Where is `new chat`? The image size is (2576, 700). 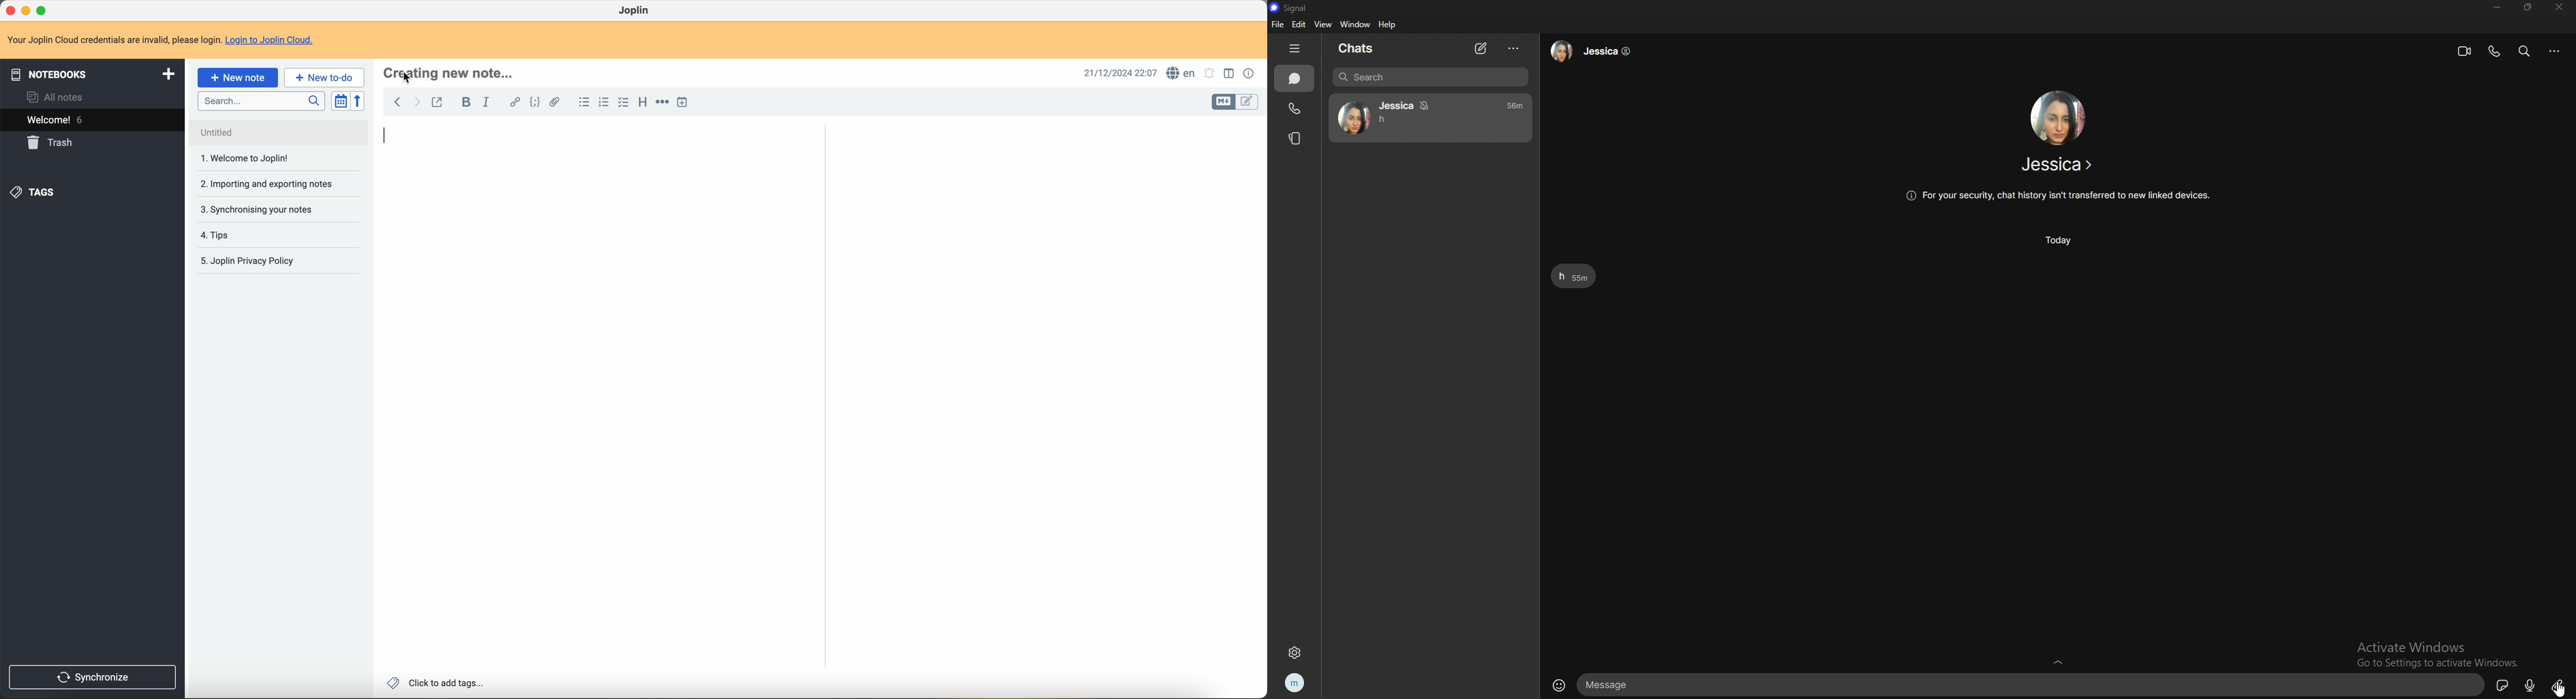
new chat is located at coordinates (1481, 49).